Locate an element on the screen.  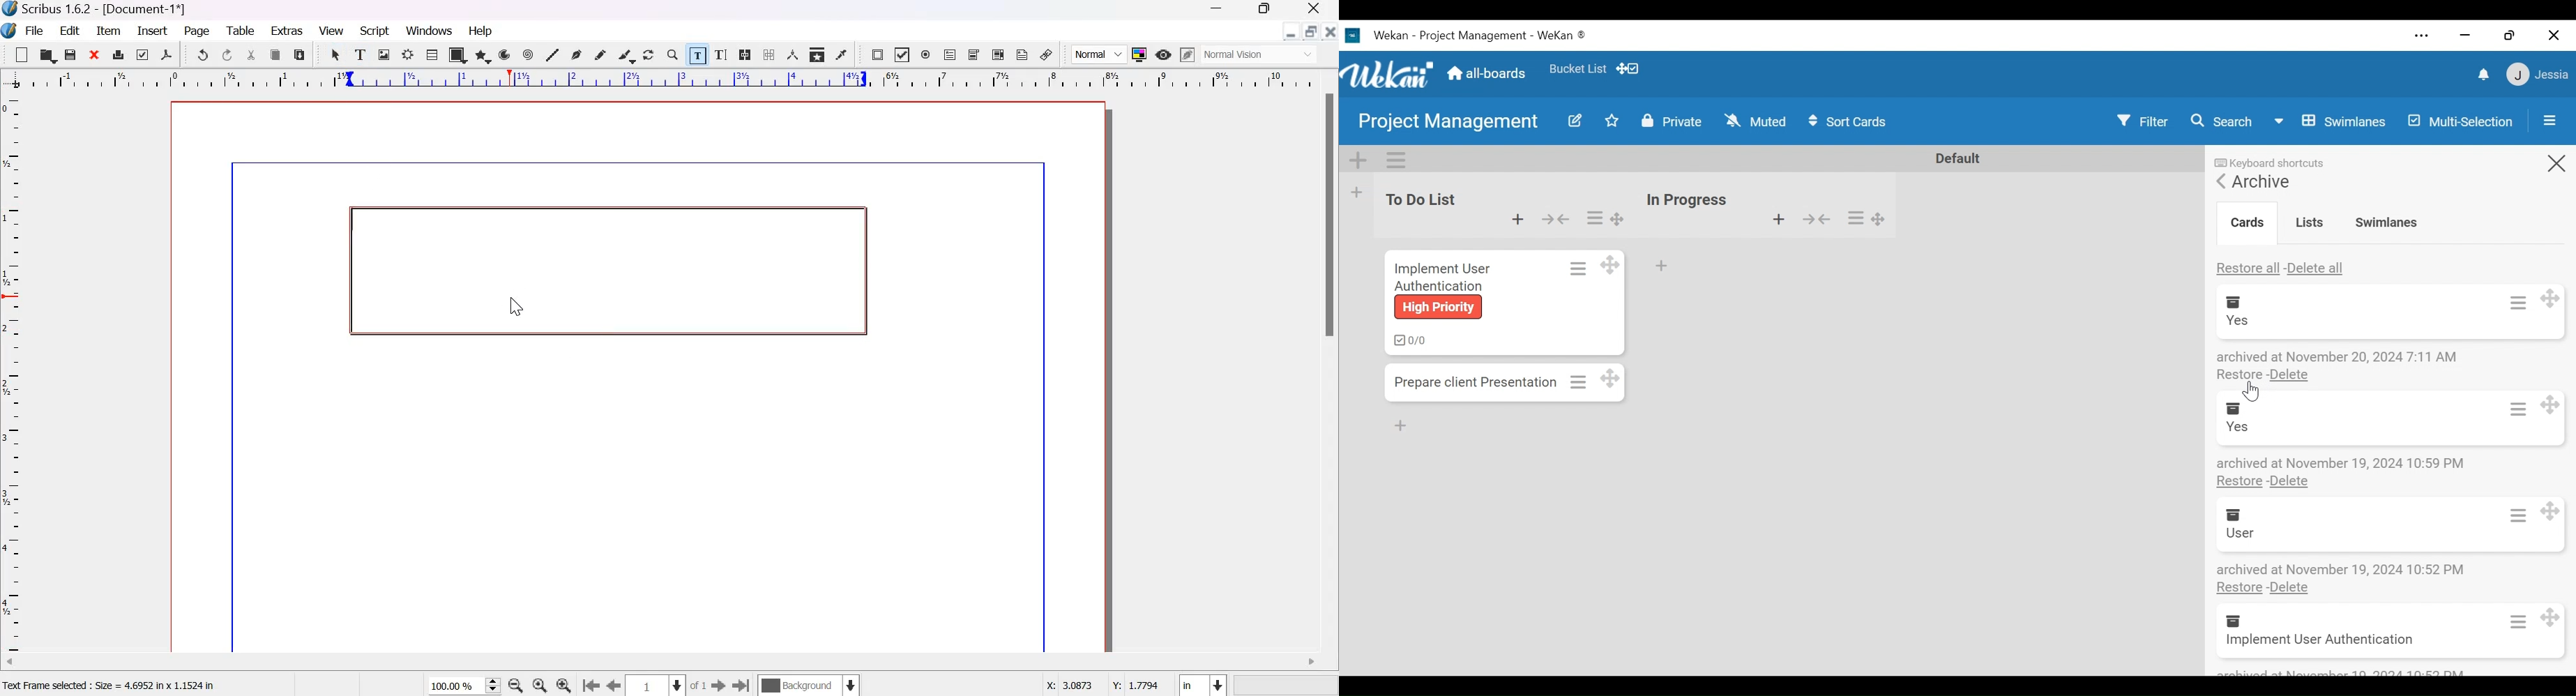
 is located at coordinates (649, 54).